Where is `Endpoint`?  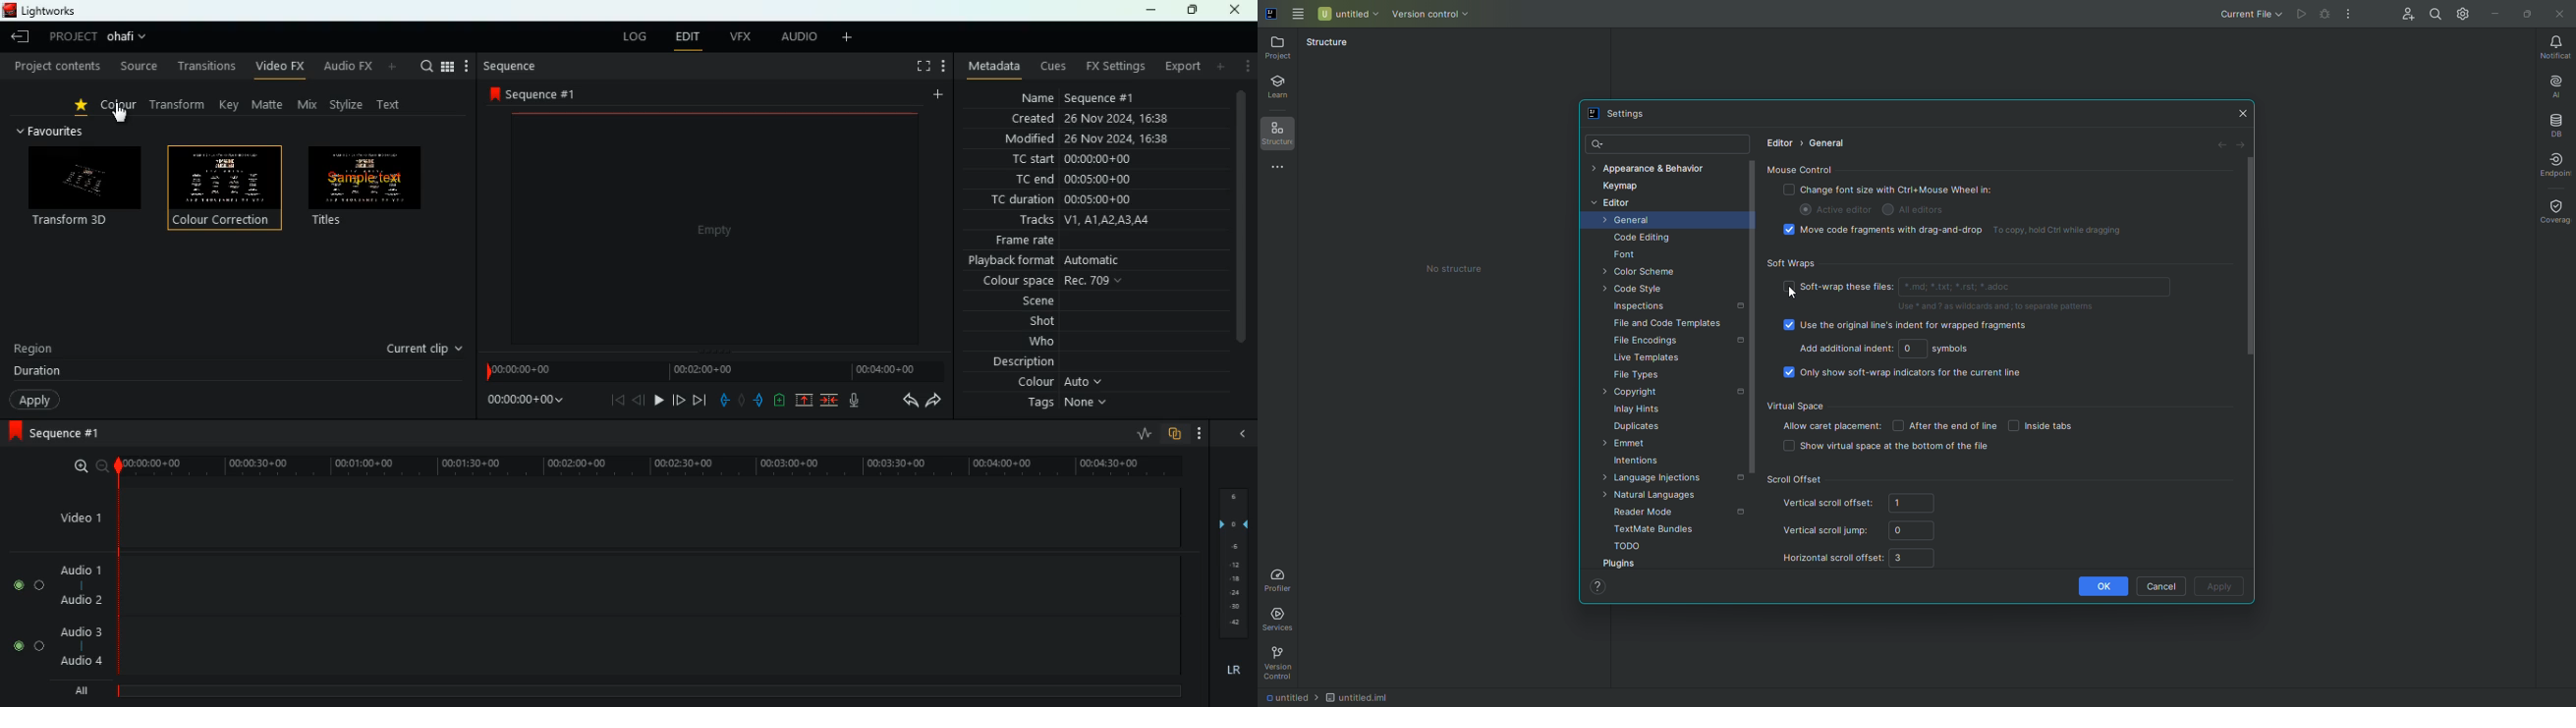 Endpoint is located at coordinates (2549, 164).